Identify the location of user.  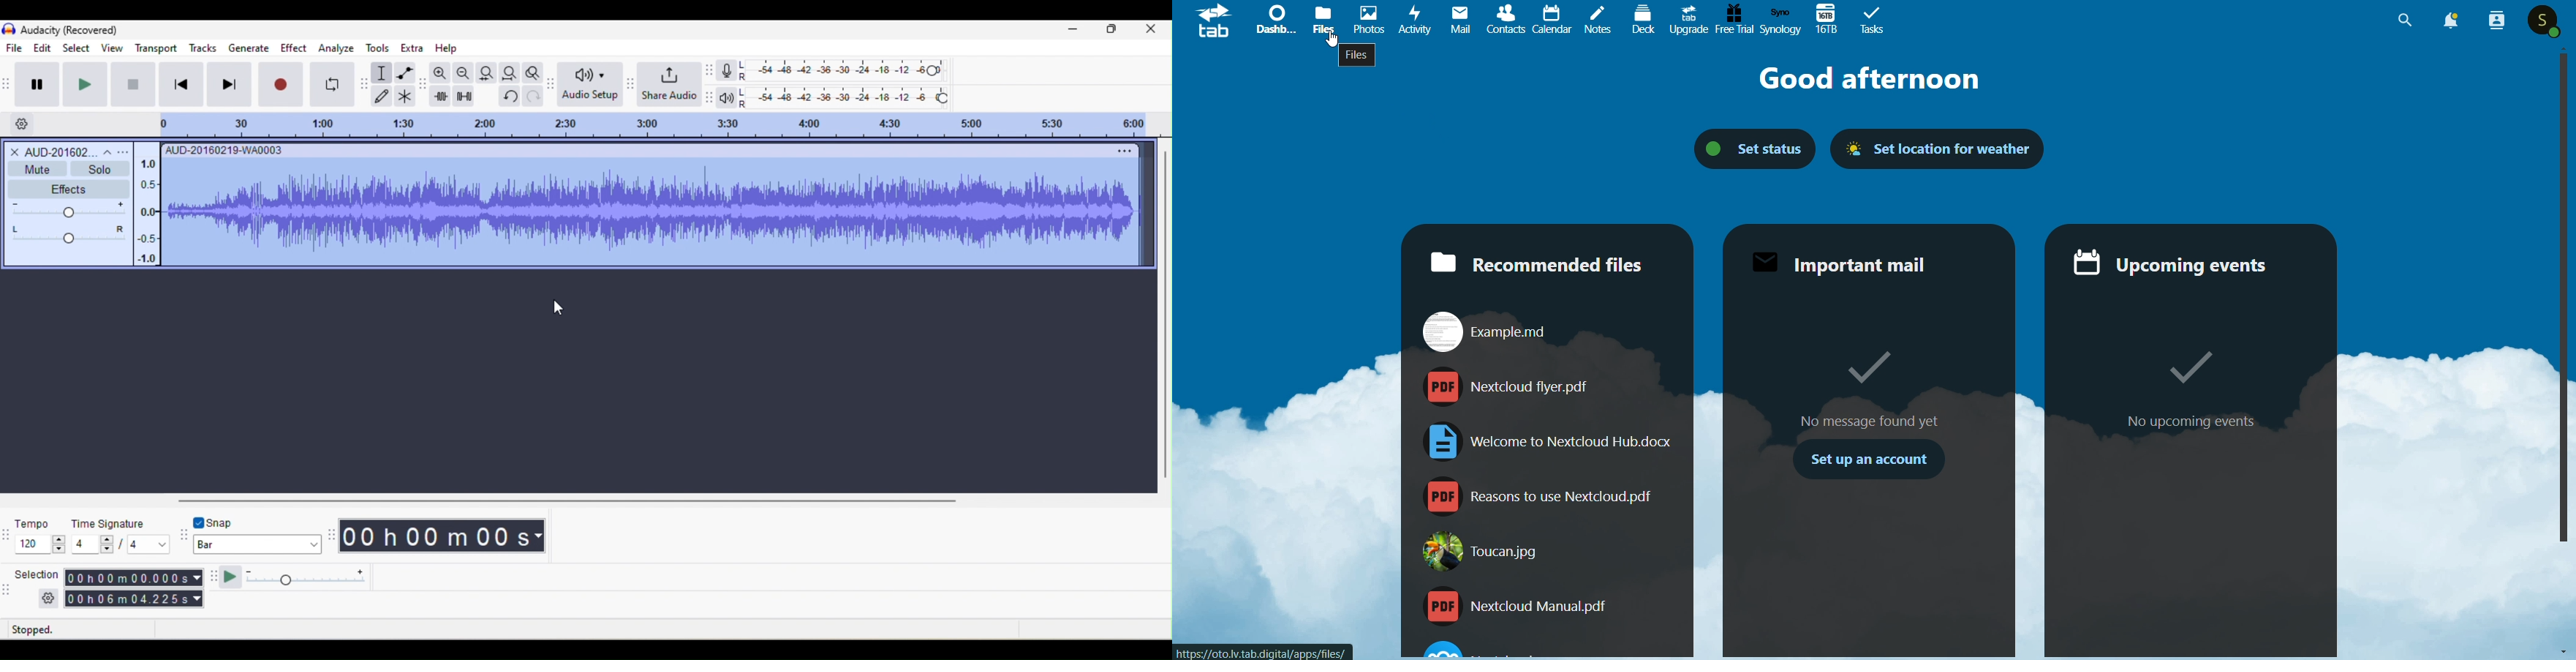
(2545, 22).